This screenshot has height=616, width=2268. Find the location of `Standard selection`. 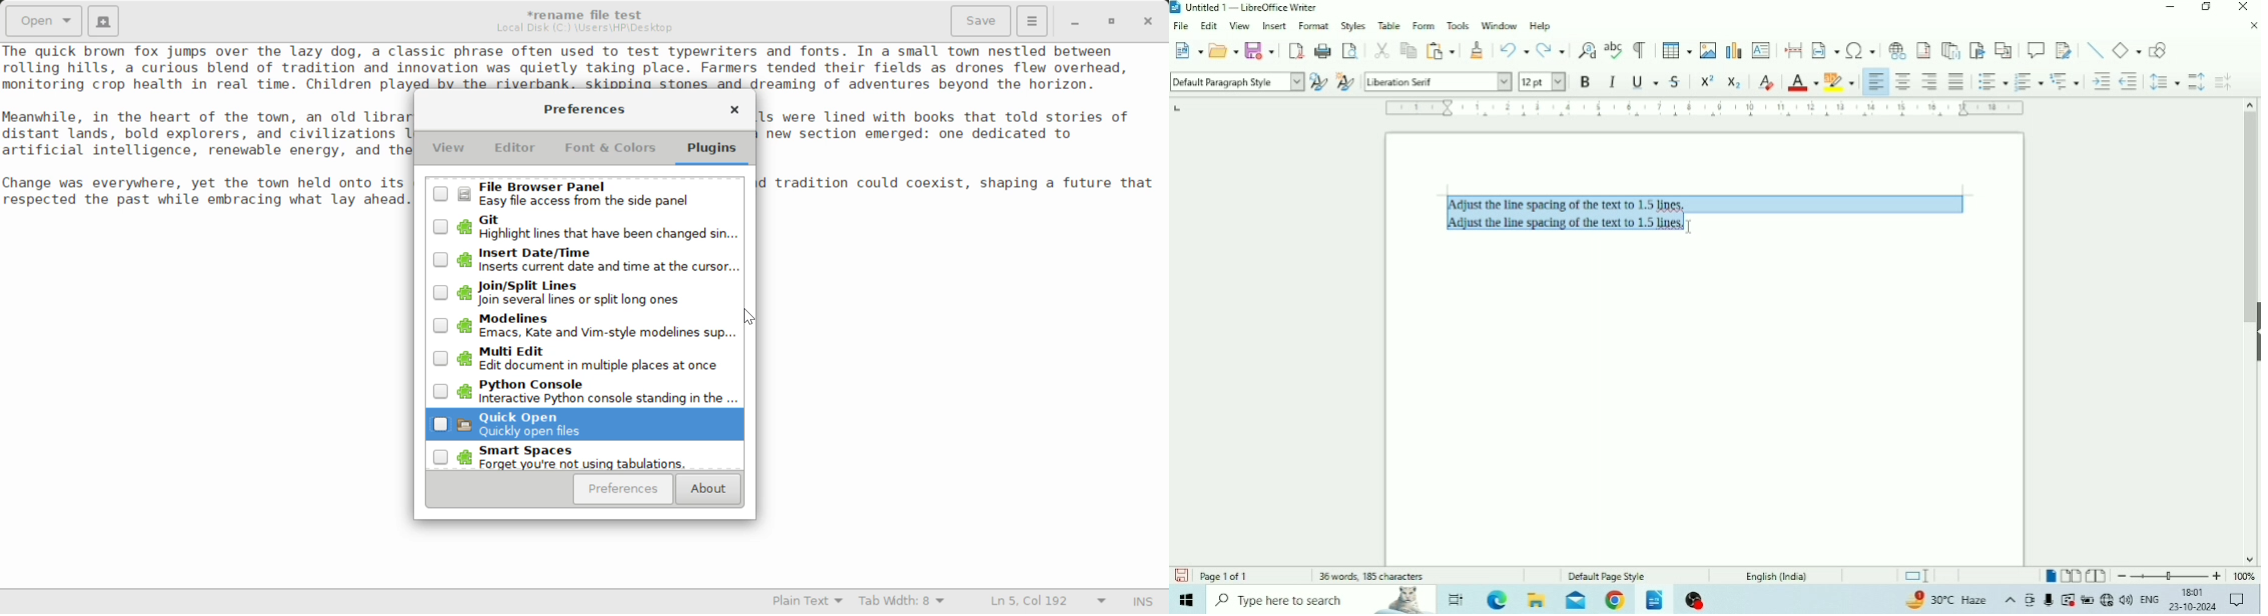

Standard selection is located at coordinates (1920, 576).